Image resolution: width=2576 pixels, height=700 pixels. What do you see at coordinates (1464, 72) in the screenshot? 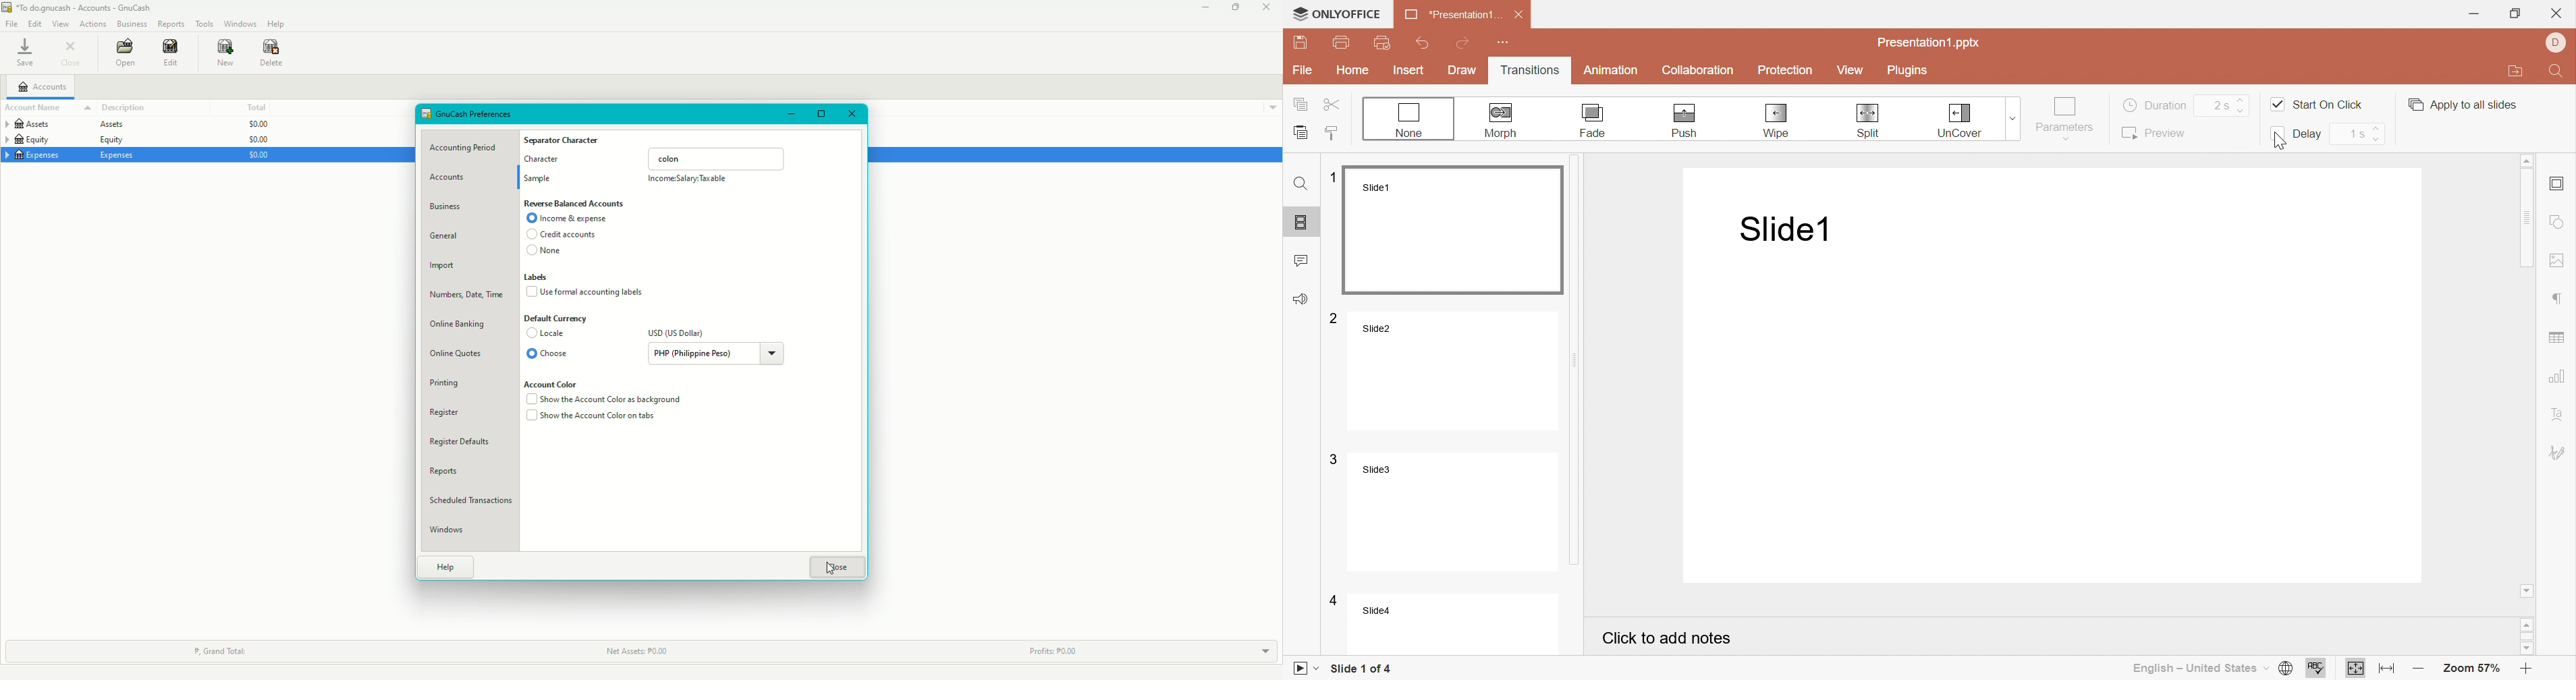
I see `Draw` at bounding box center [1464, 72].